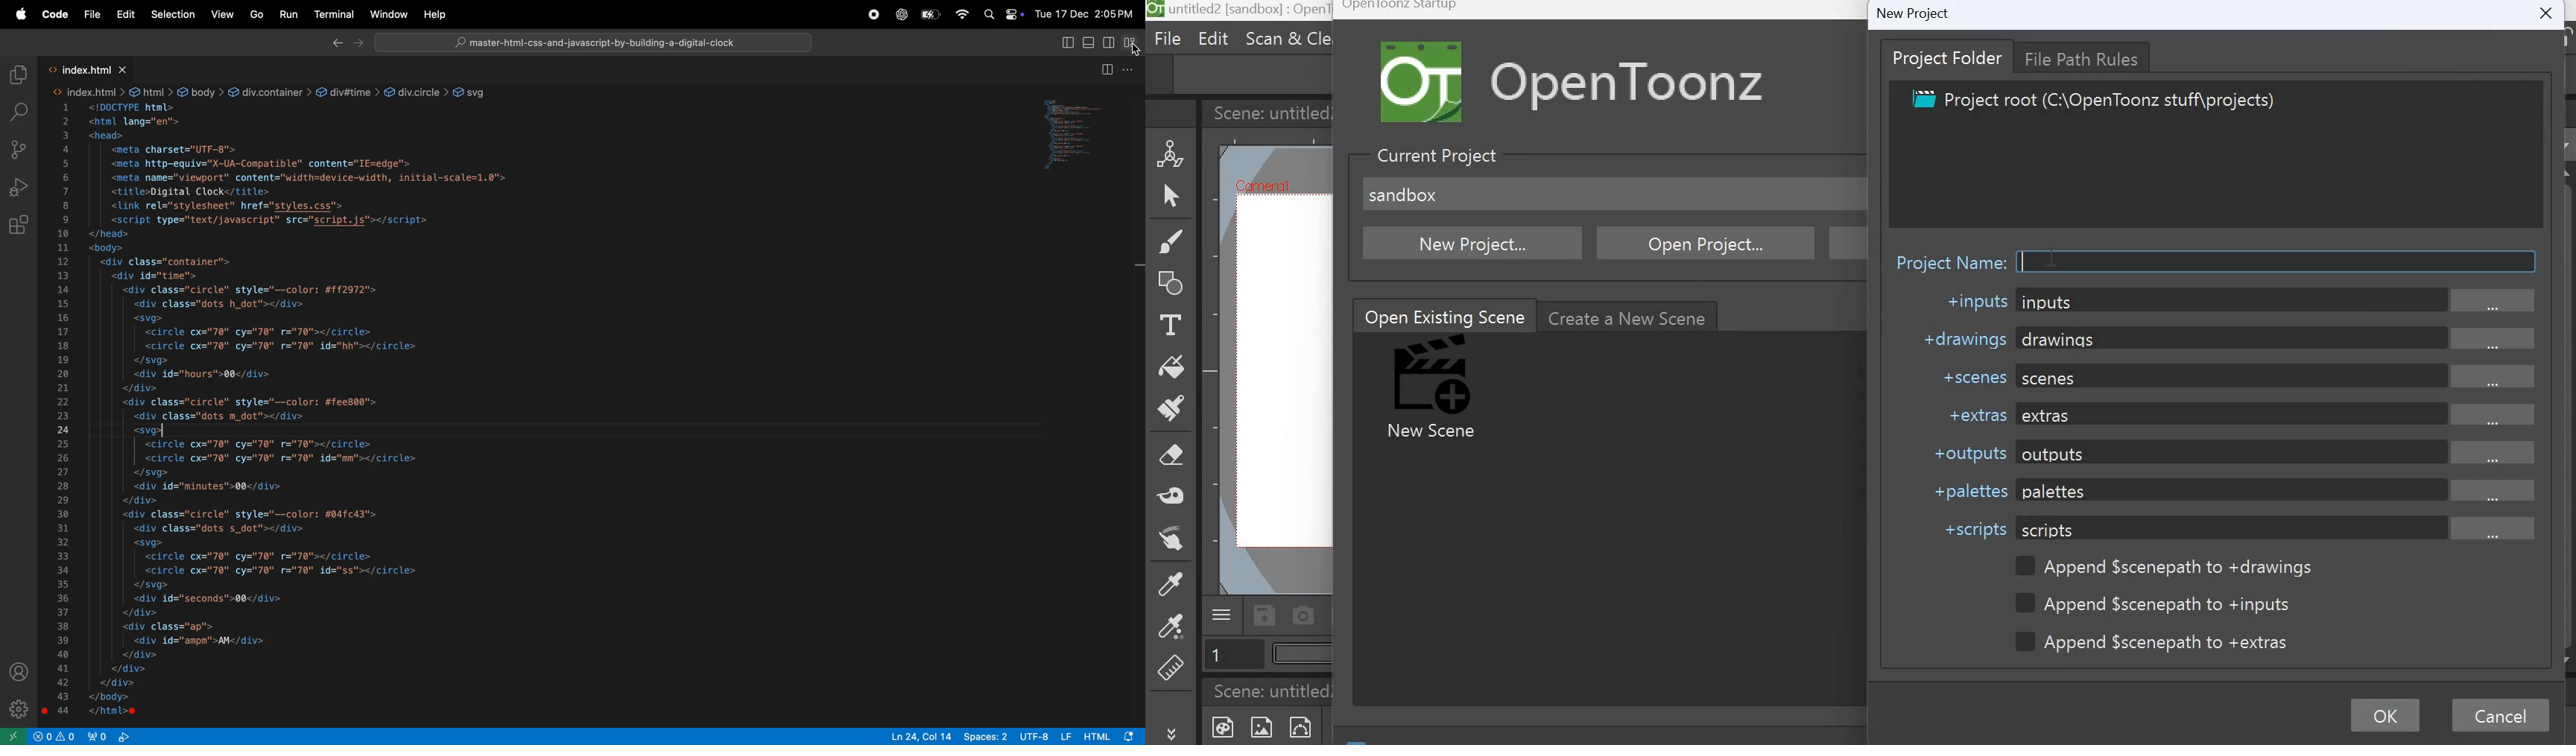 The image size is (2576, 756). What do you see at coordinates (2383, 715) in the screenshot?
I see `OK` at bounding box center [2383, 715].